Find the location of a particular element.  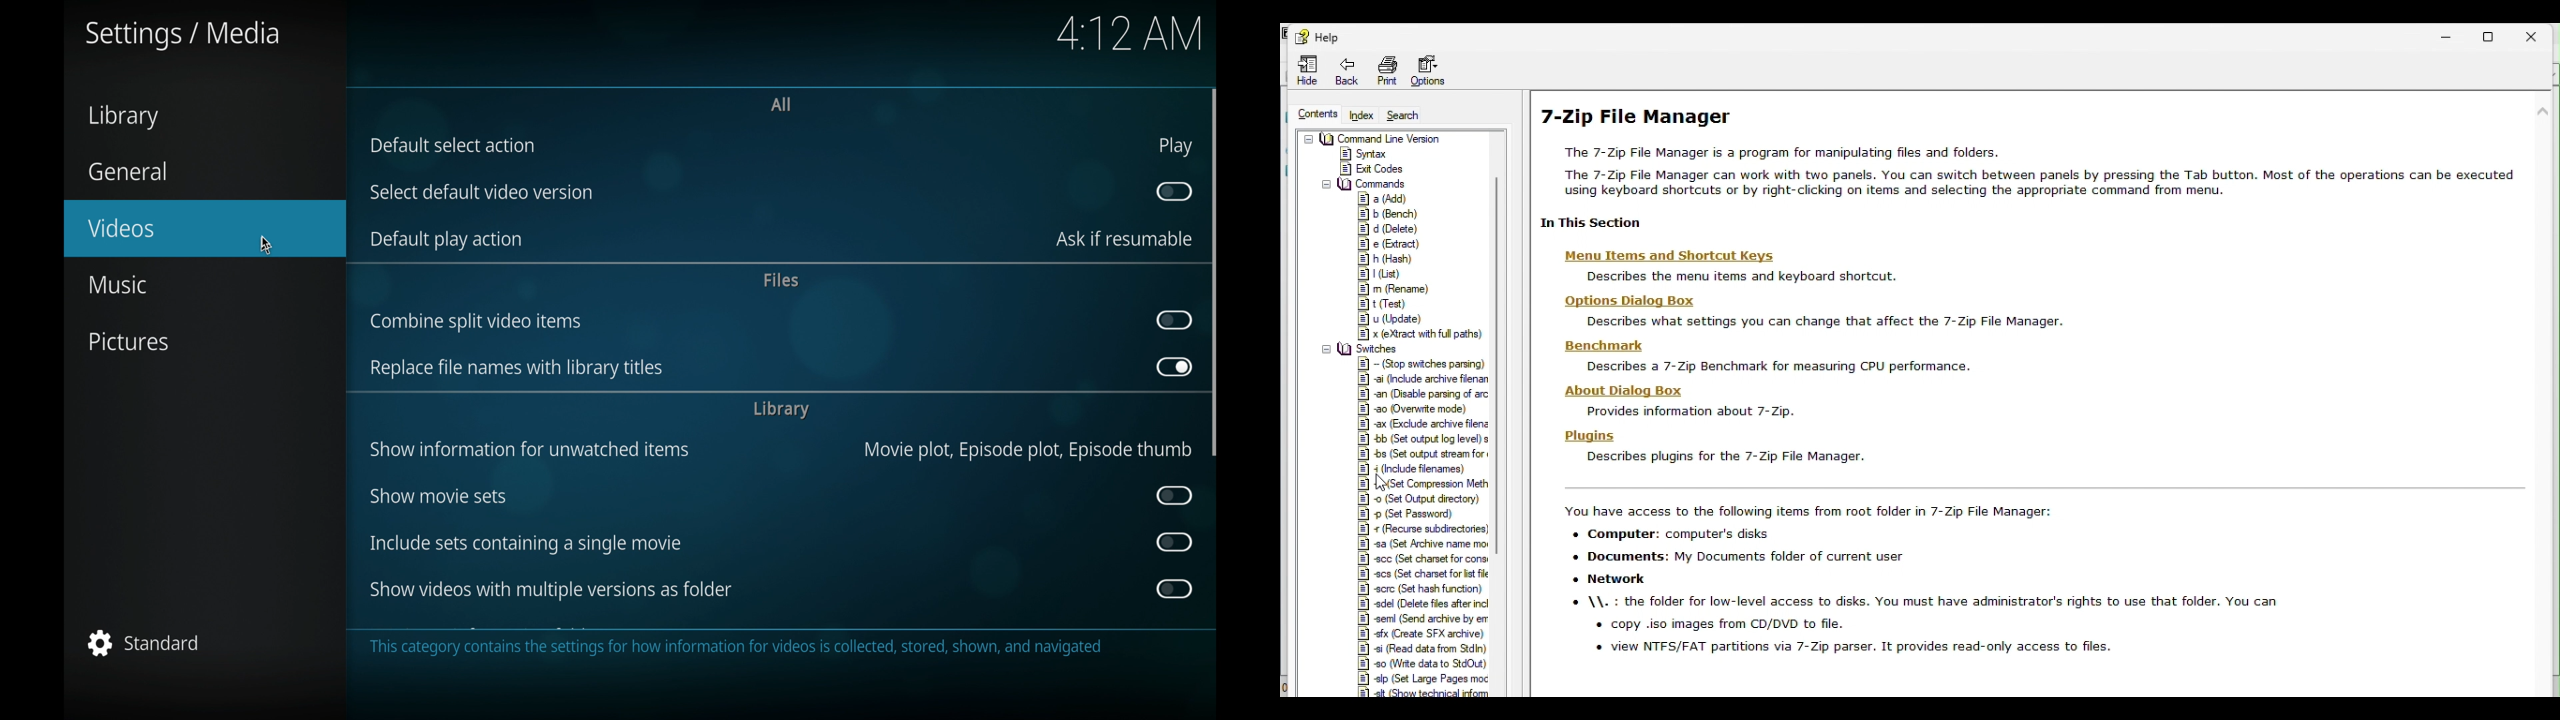

ombine split video items is located at coordinates (476, 323).